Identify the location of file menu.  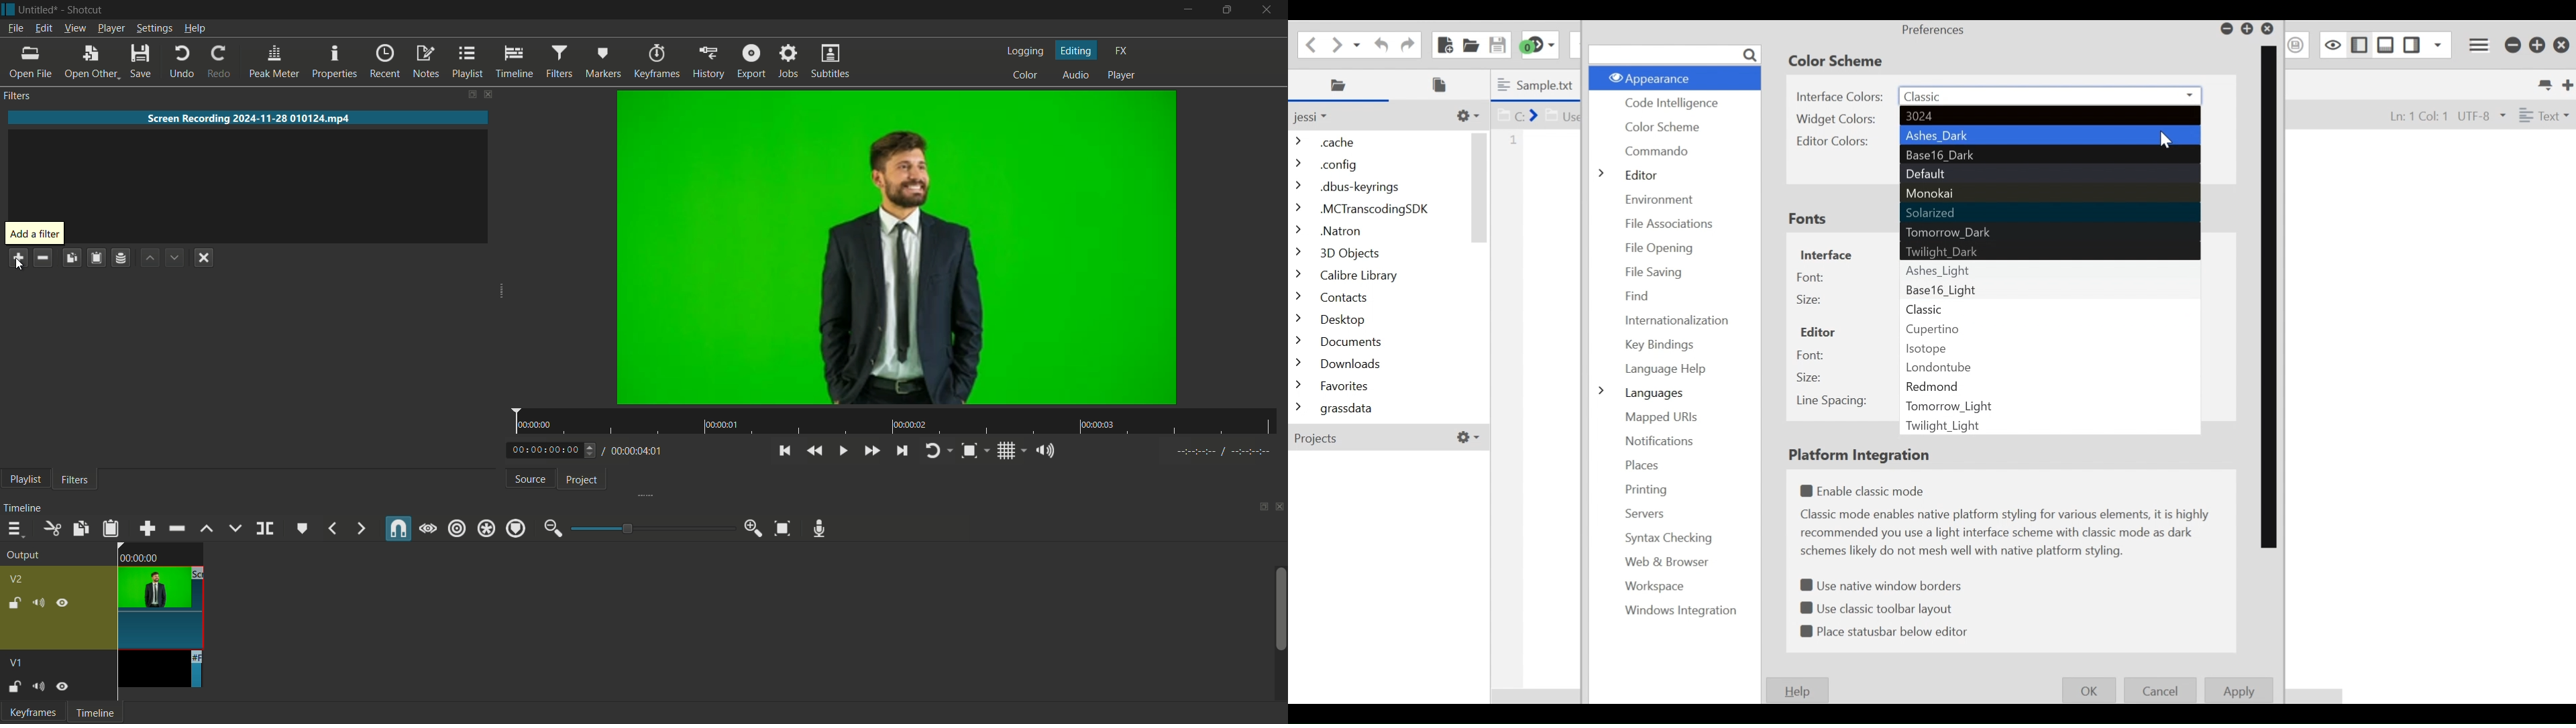
(14, 29).